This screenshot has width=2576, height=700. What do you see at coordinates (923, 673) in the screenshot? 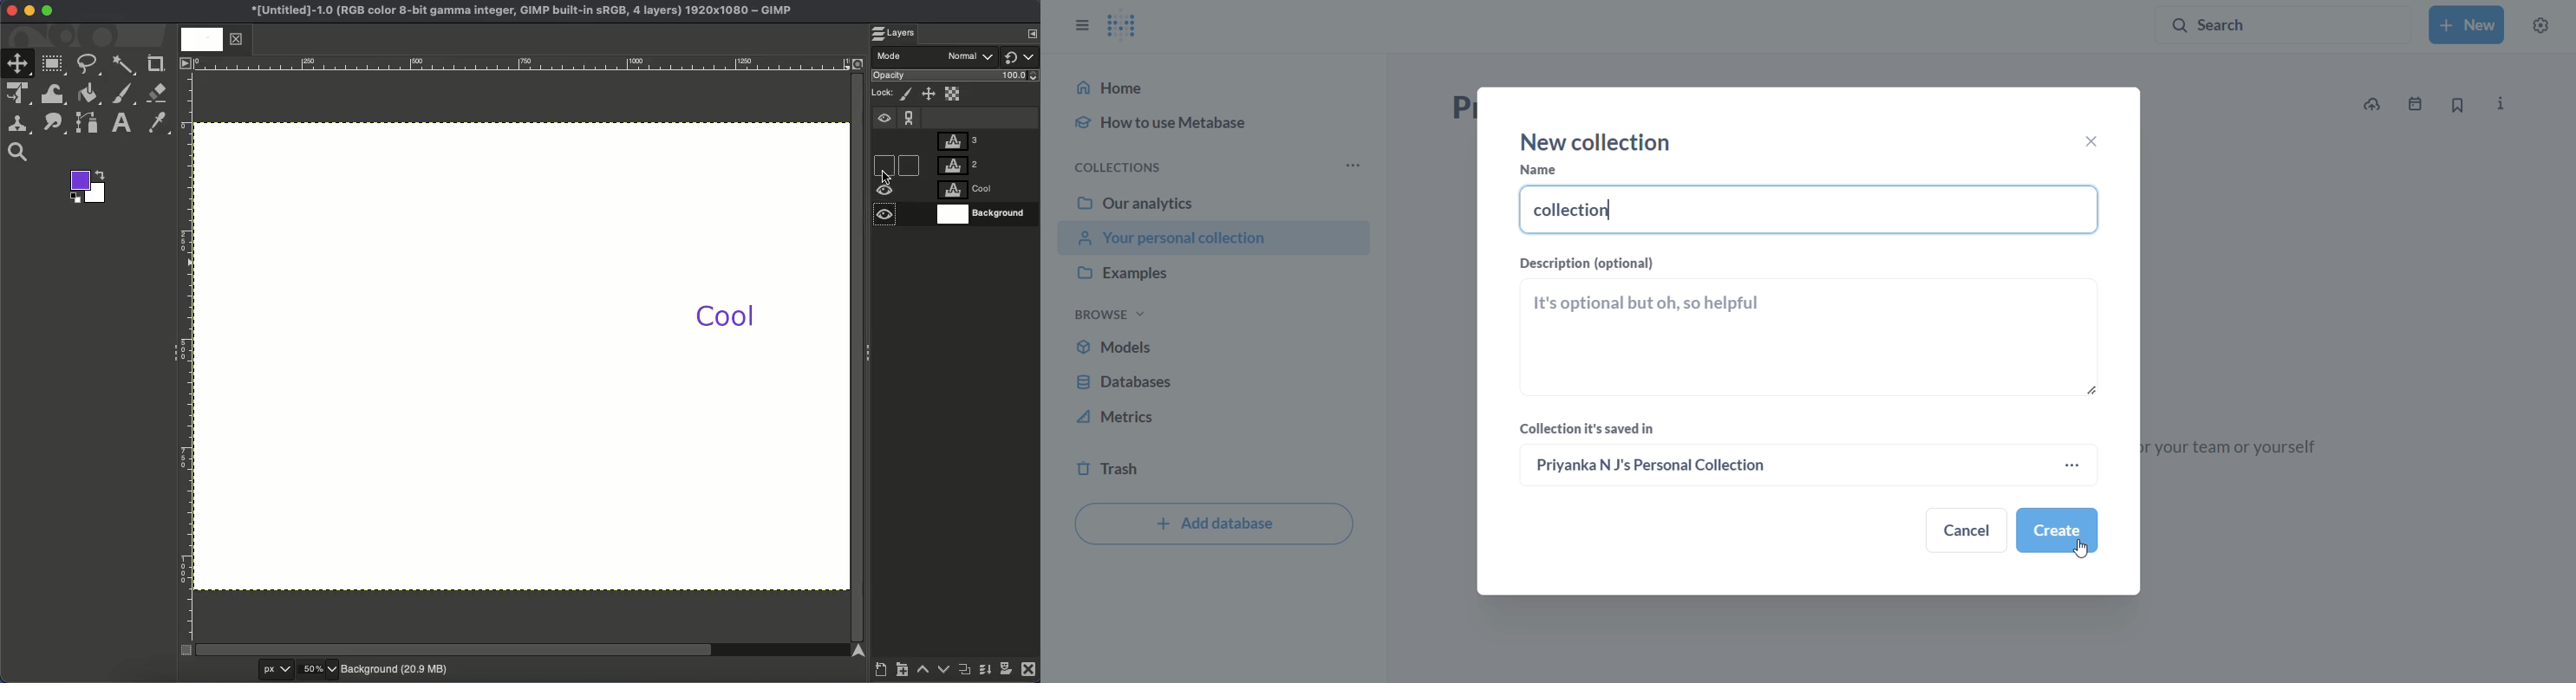
I see `Raise layer` at bounding box center [923, 673].